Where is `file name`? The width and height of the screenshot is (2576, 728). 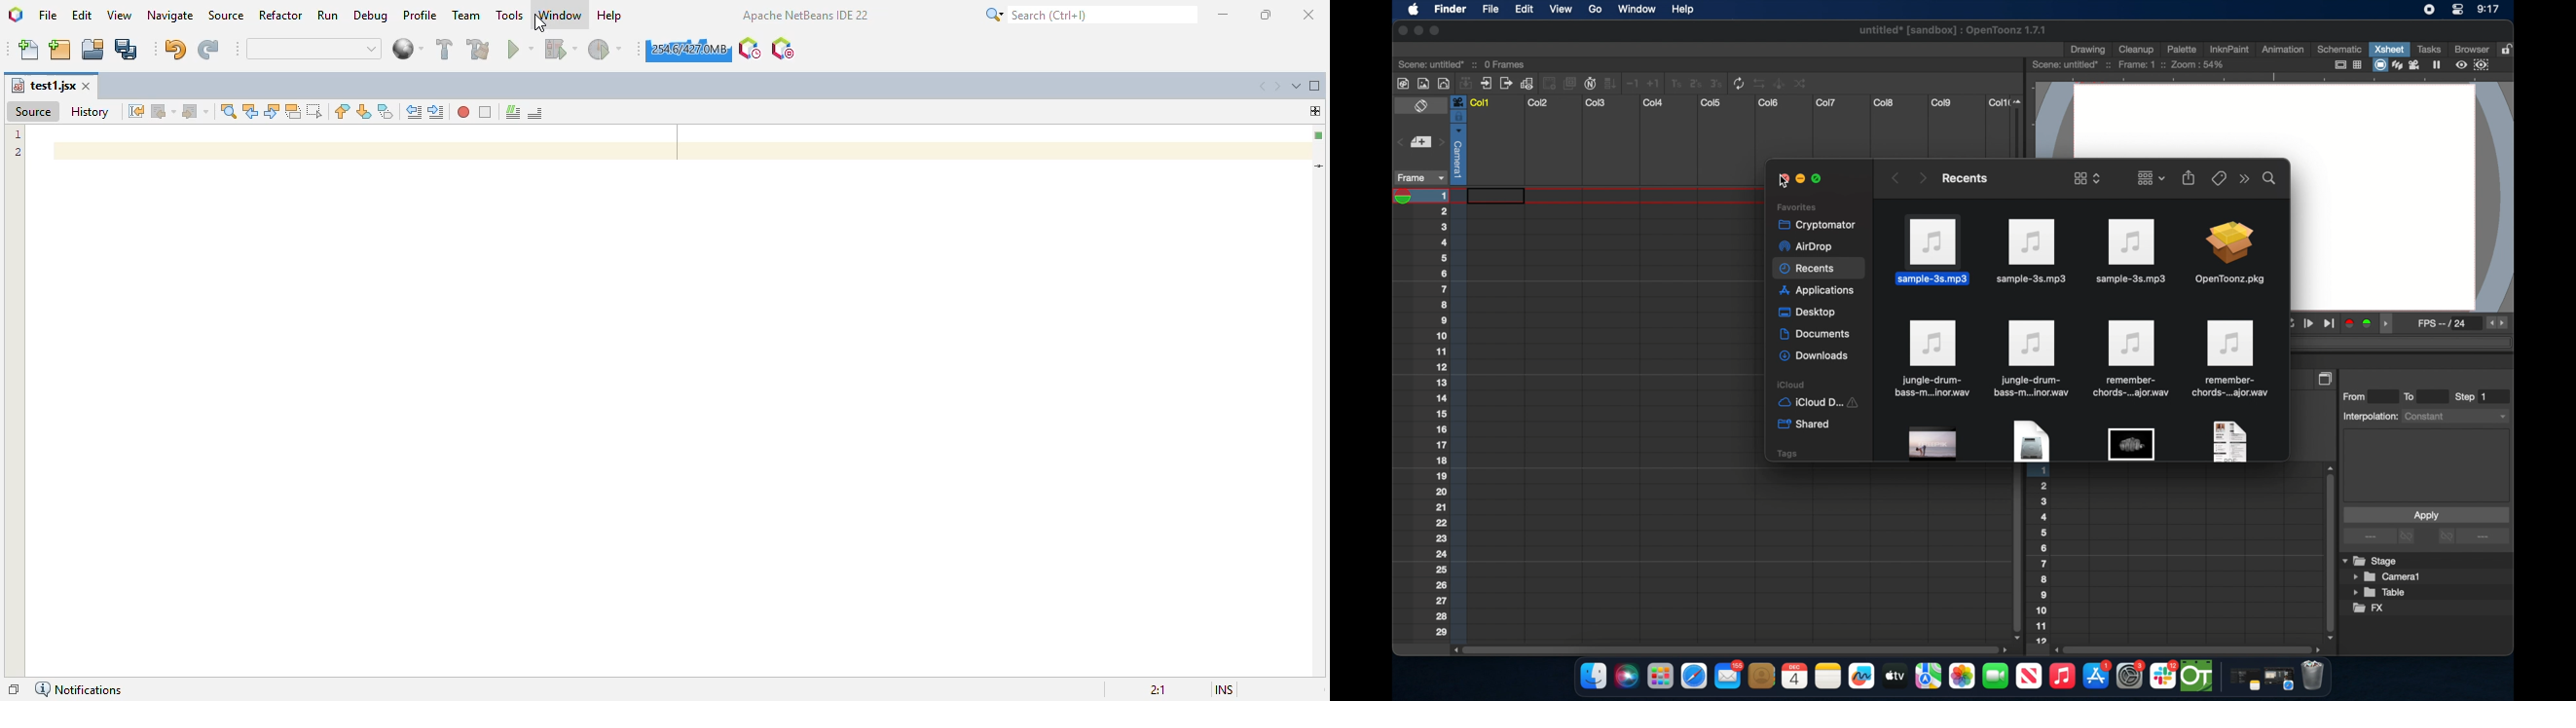 file name is located at coordinates (43, 86).